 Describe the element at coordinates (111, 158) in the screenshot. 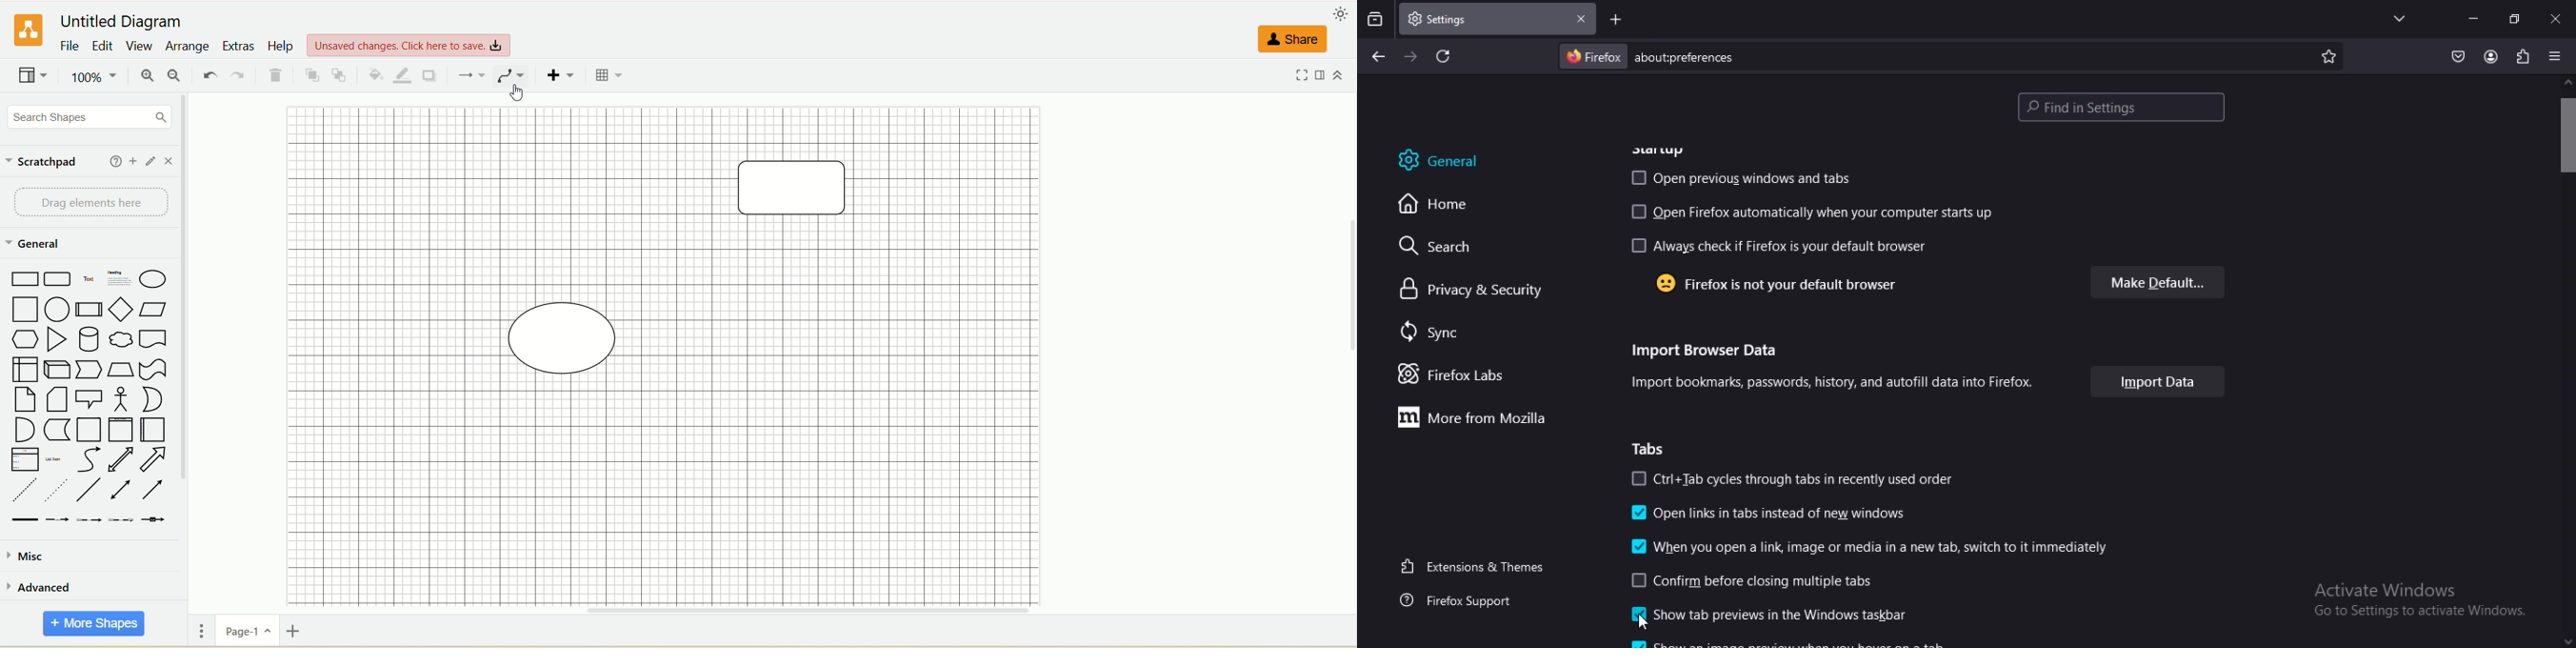

I see `help` at that location.